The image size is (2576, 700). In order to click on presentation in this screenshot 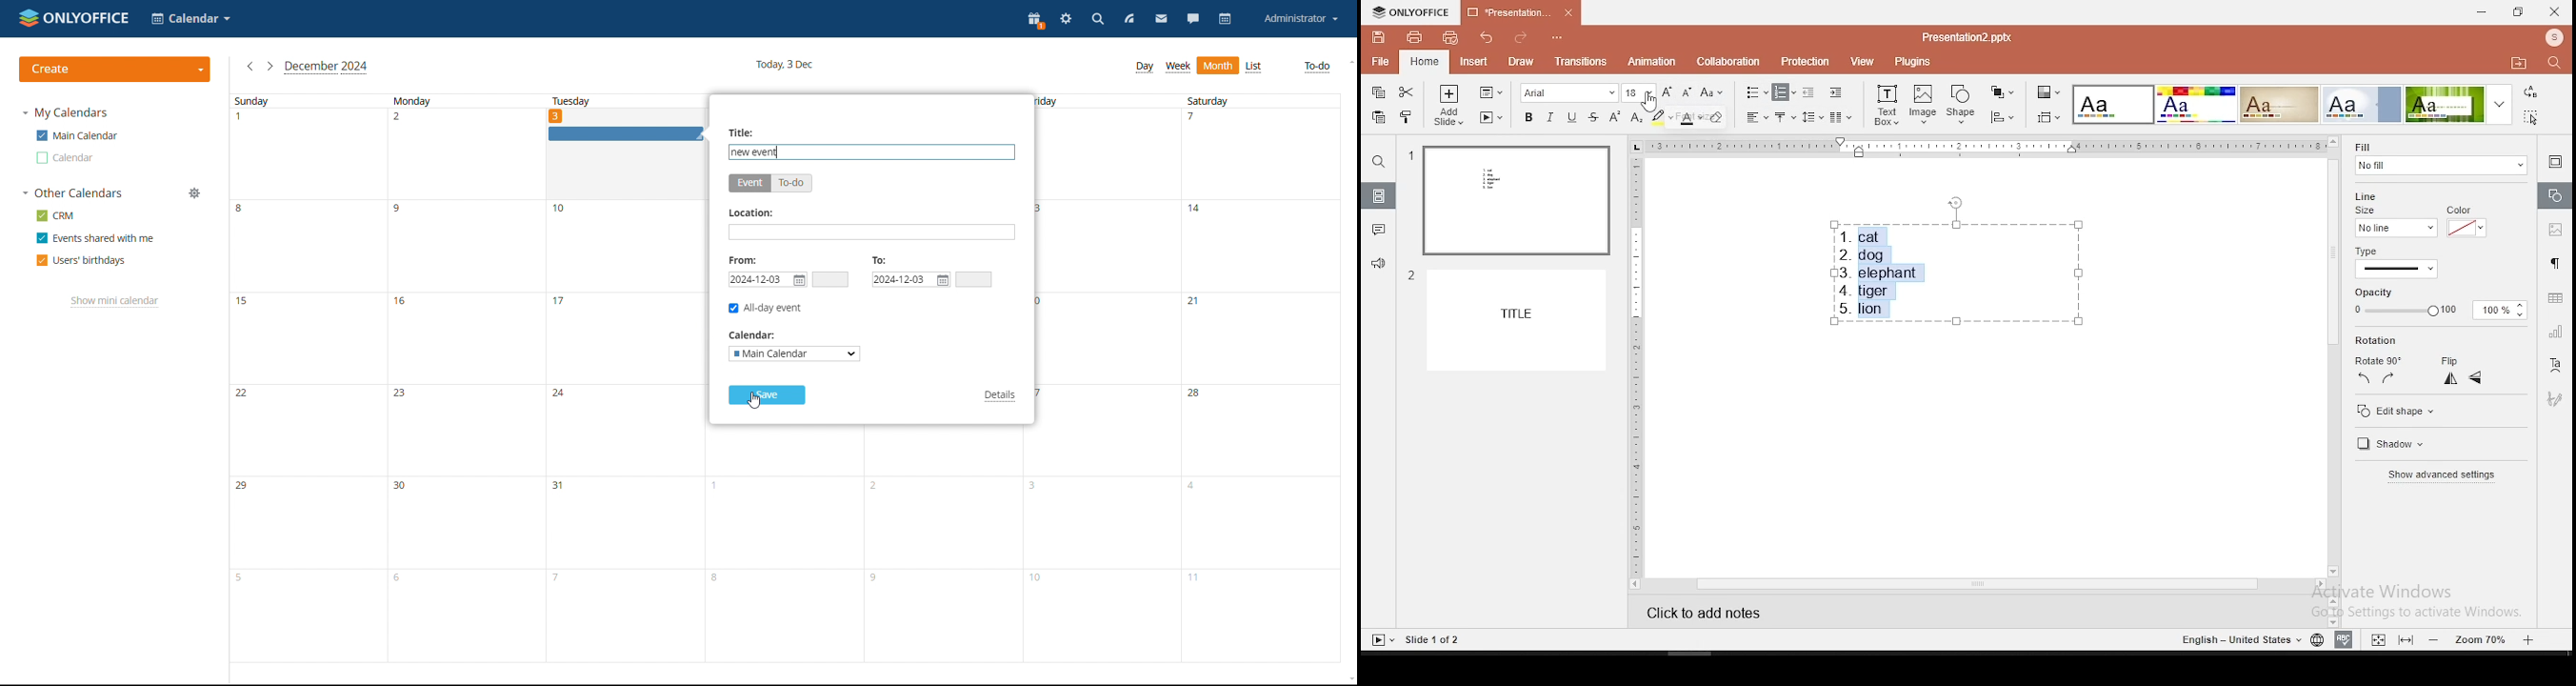, I will do `click(1517, 12)`.